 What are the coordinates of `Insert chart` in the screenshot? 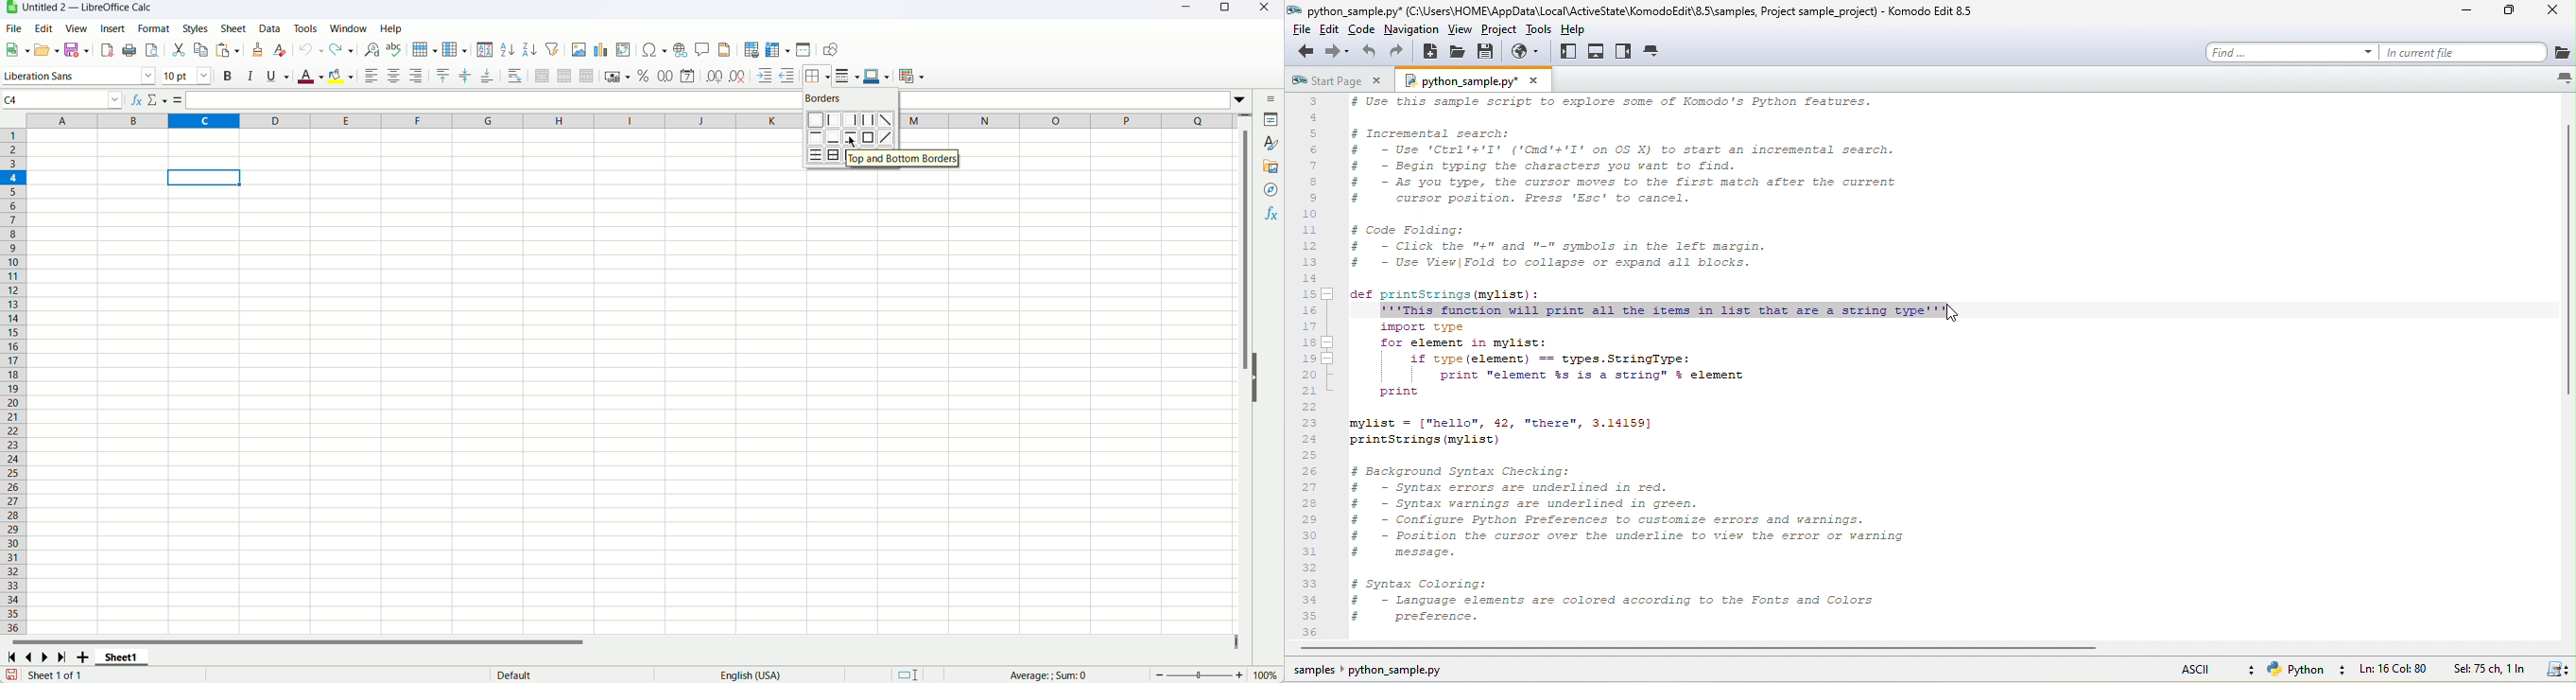 It's located at (601, 50).